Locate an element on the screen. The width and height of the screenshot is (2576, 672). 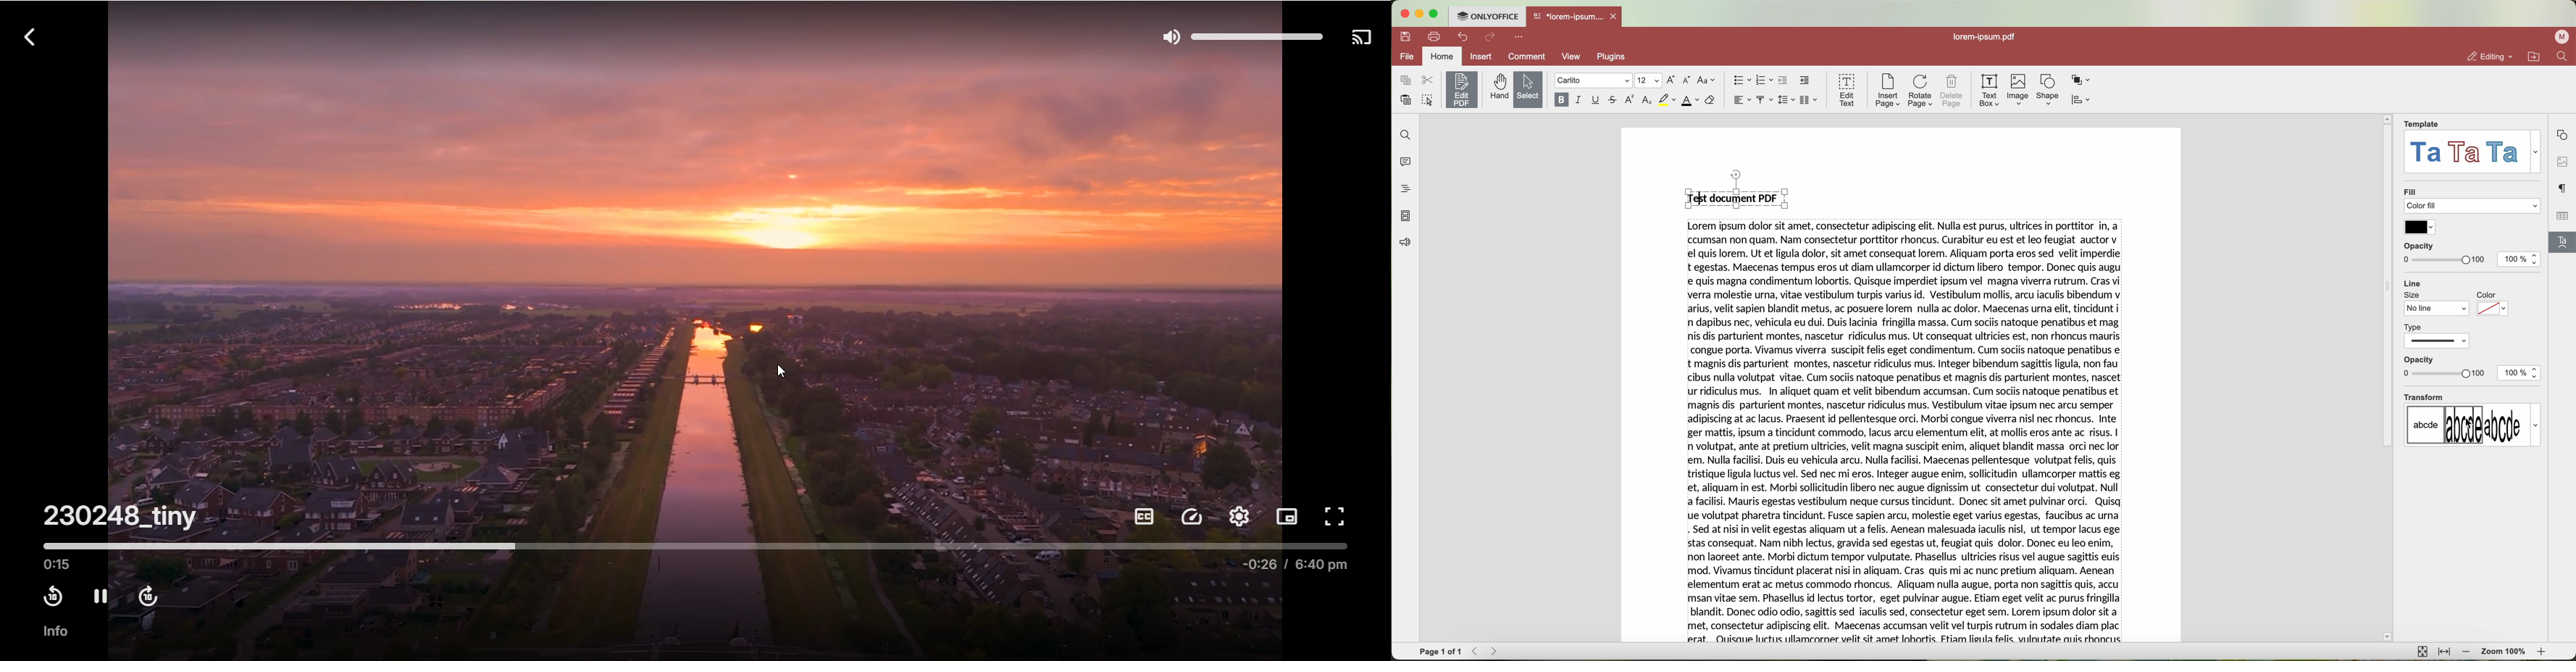
underline is located at coordinates (1597, 100).